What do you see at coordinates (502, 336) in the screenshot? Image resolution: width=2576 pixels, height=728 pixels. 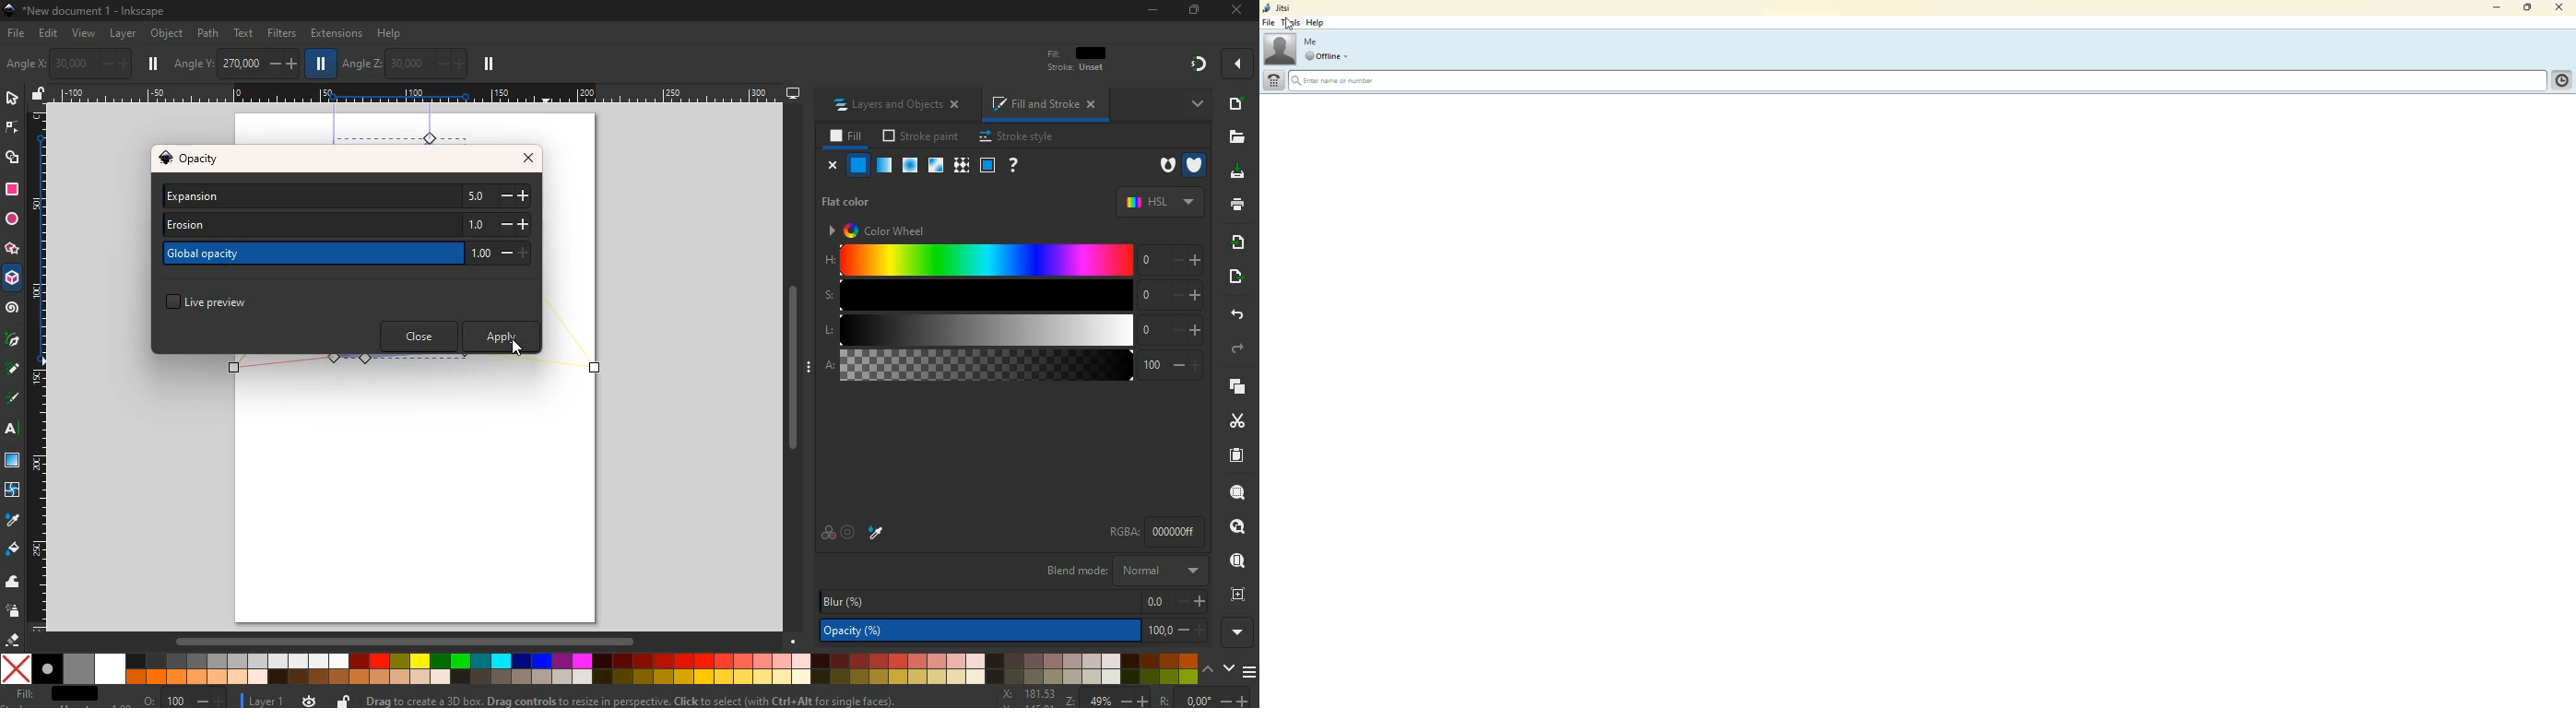 I see `apply` at bounding box center [502, 336].